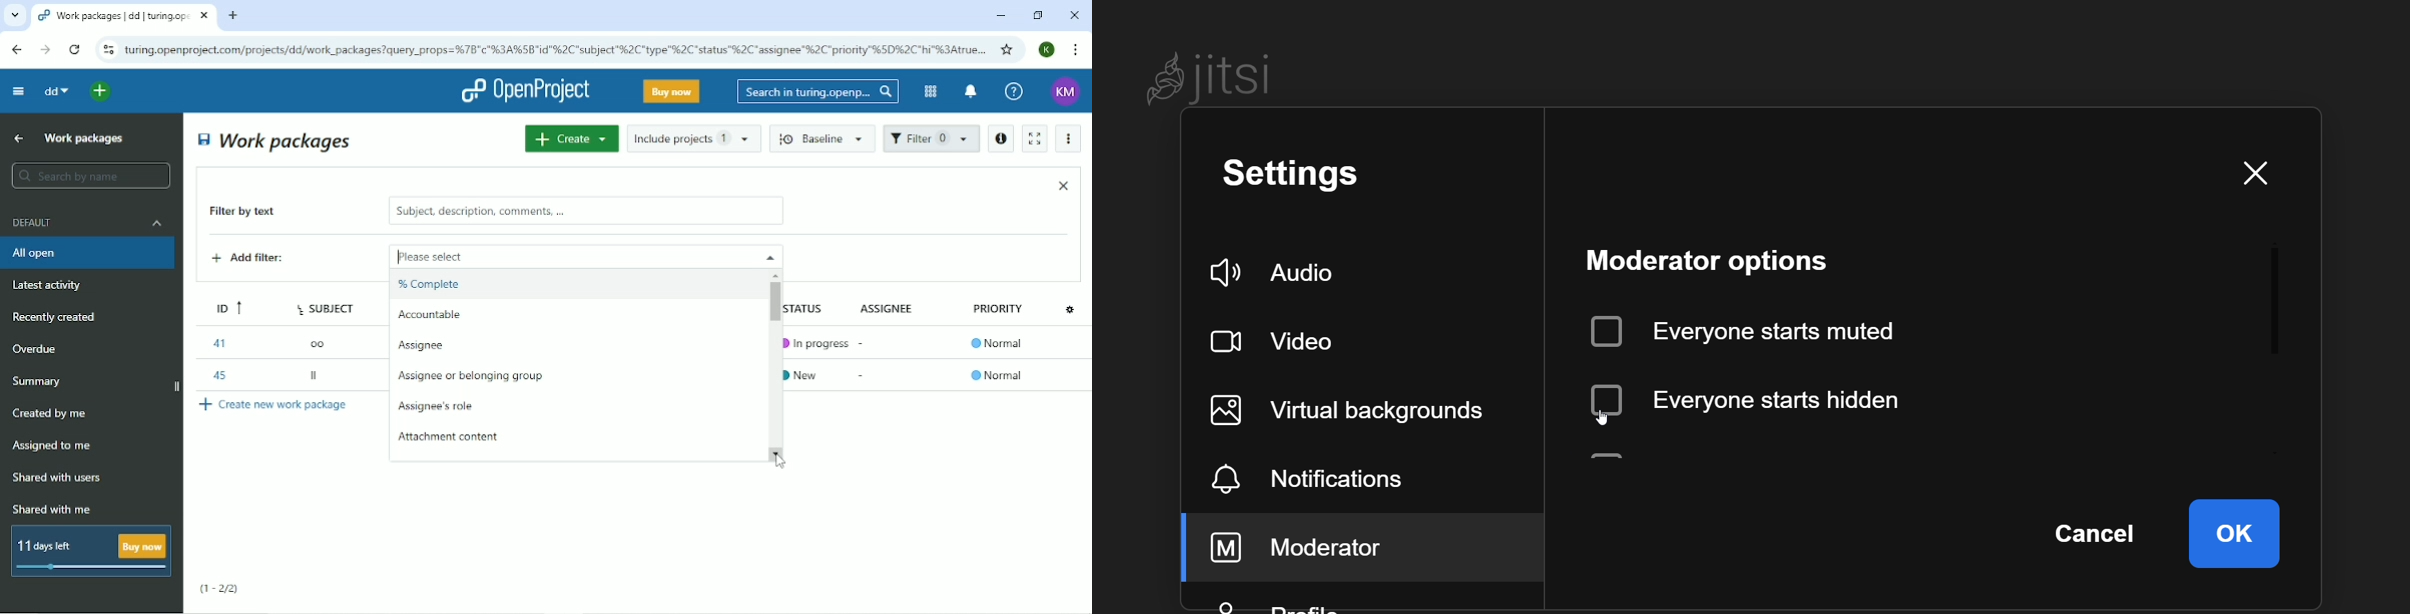 This screenshot has width=2436, height=616. What do you see at coordinates (1072, 308) in the screenshot?
I see `Configure view` at bounding box center [1072, 308].